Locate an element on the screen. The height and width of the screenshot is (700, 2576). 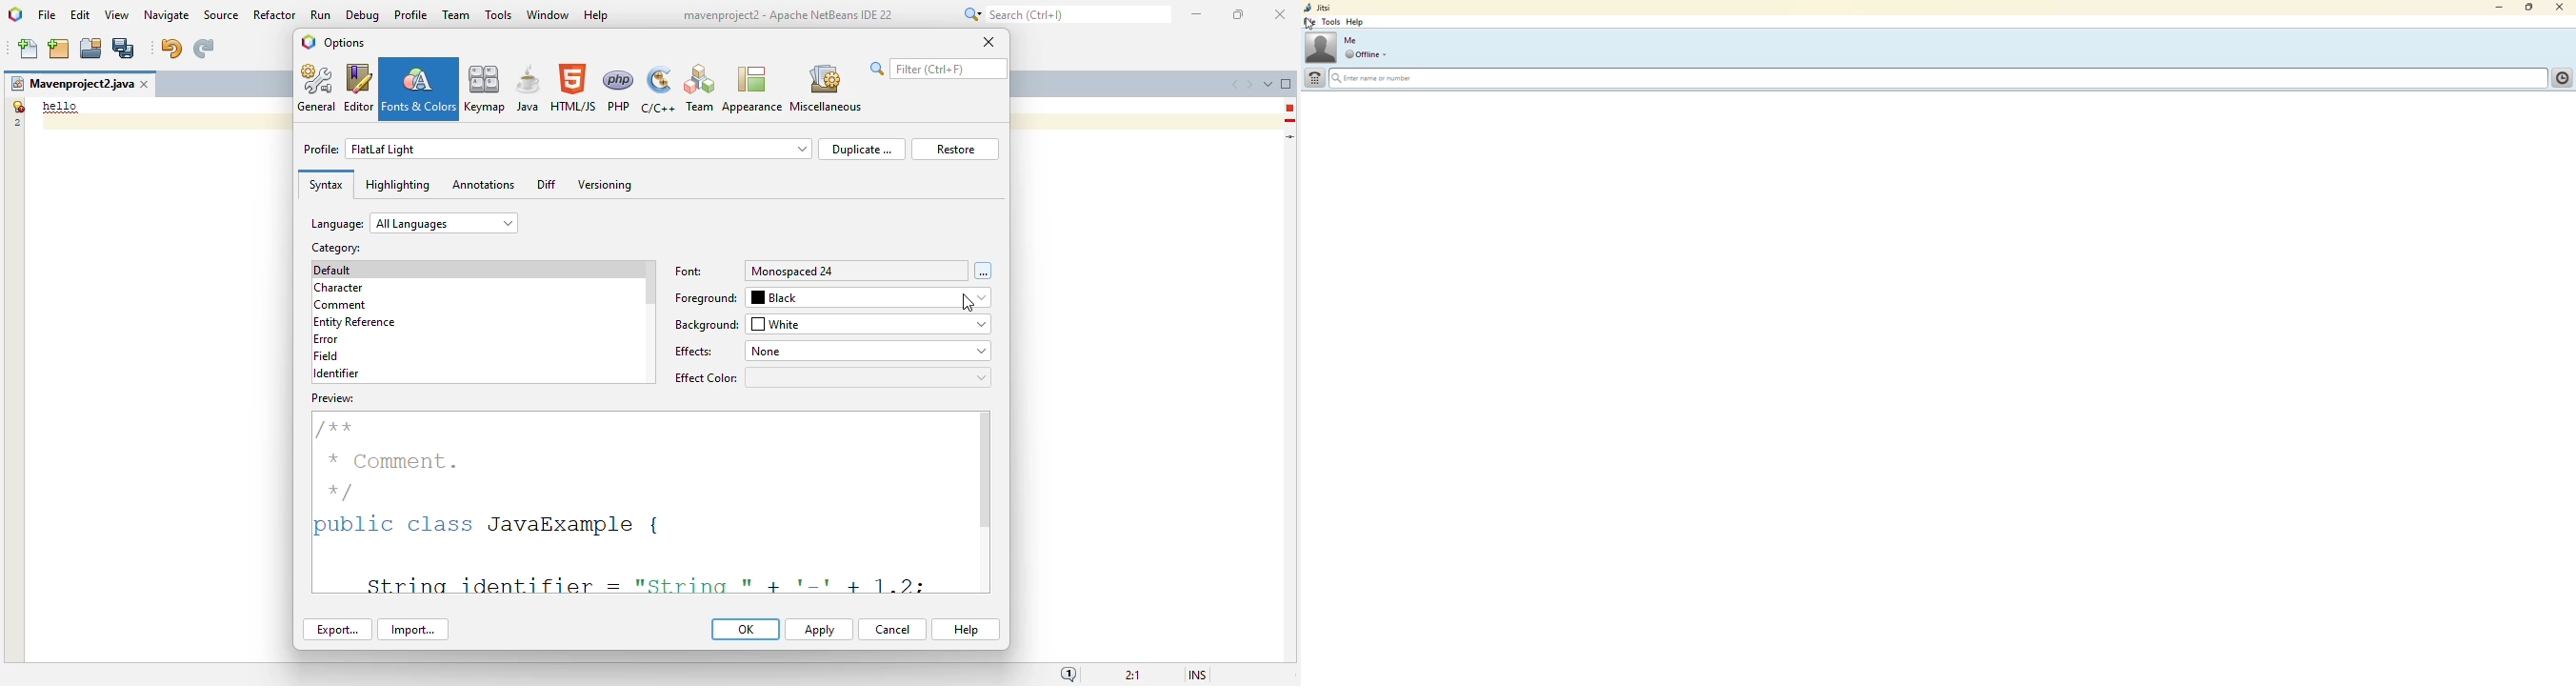
options is located at coordinates (344, 42).